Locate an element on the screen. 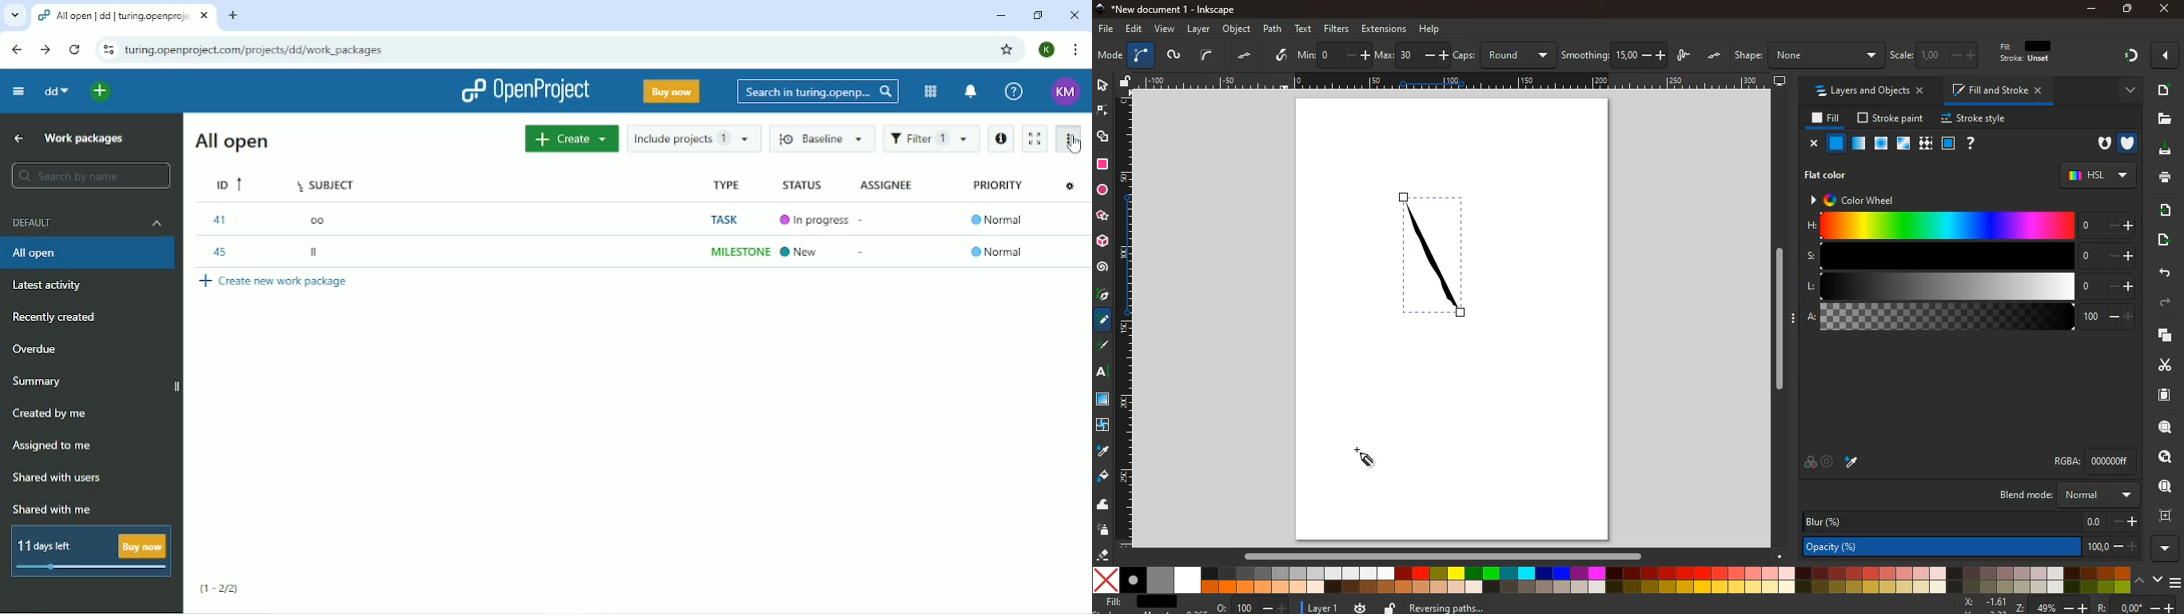 The image size is (2184, 616). a is located at coordinates (1971, 319).